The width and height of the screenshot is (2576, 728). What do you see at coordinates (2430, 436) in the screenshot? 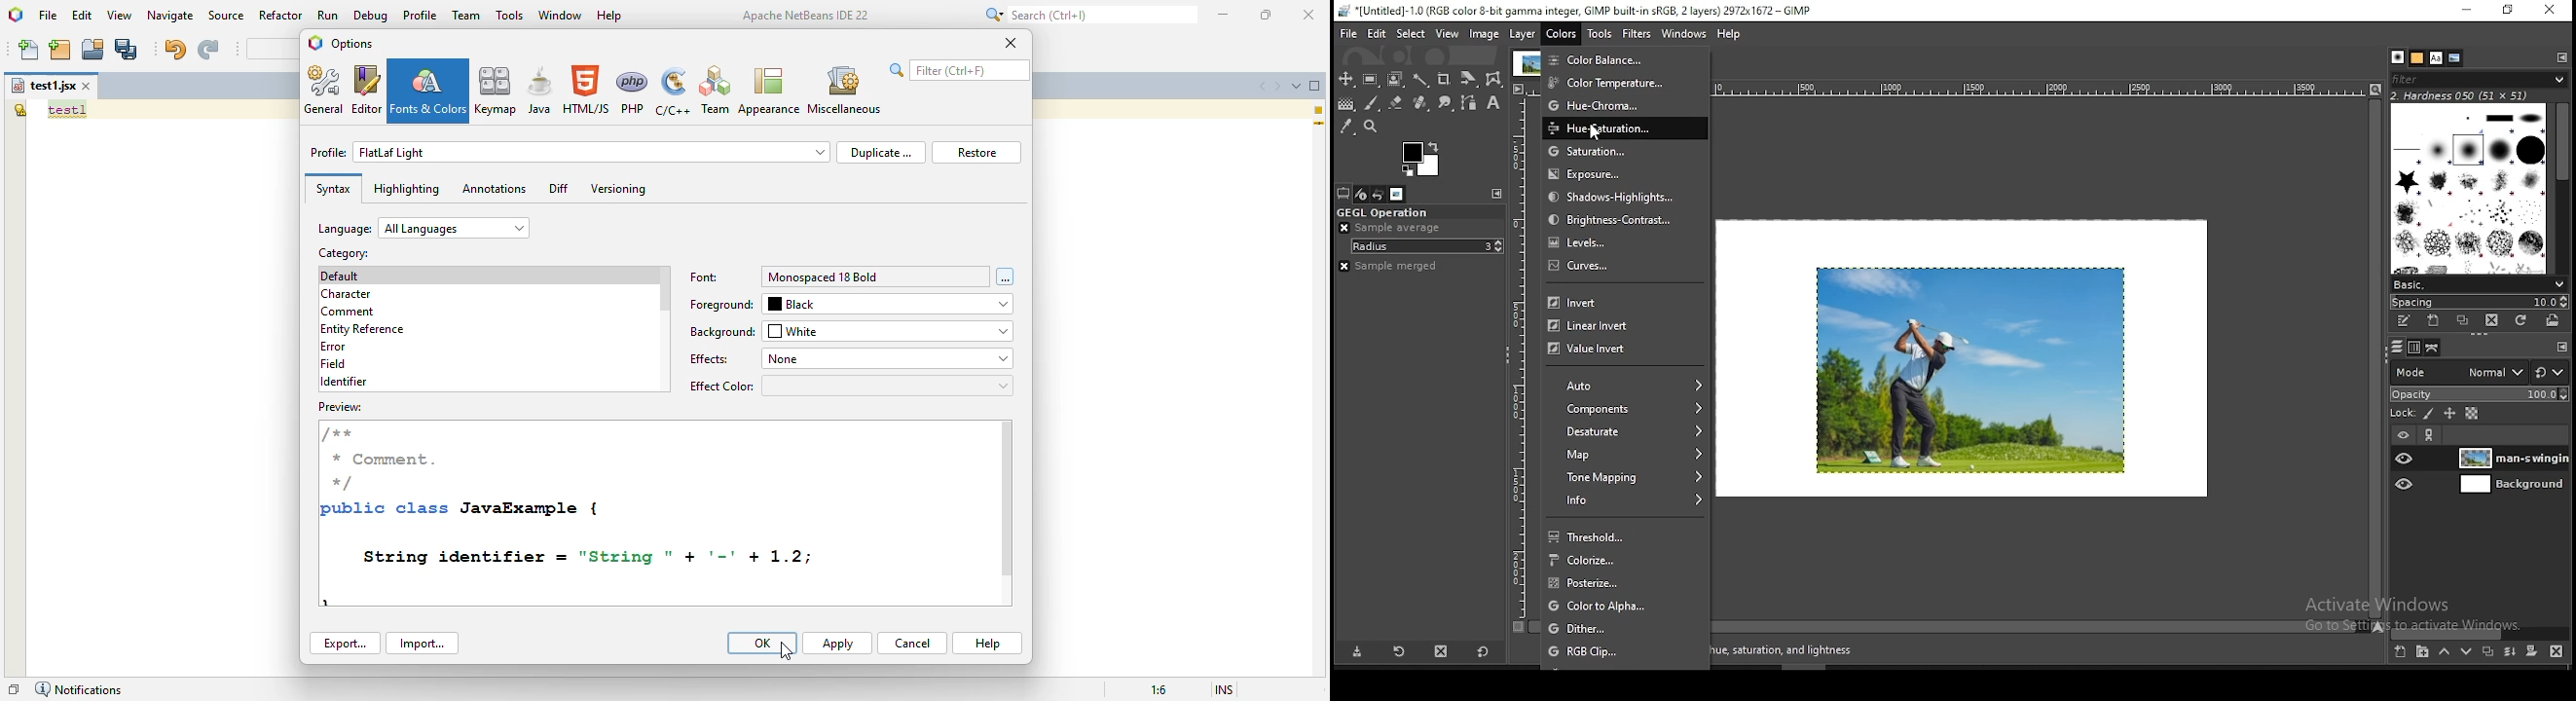
I see `link` at bounding box center [2430, 436].